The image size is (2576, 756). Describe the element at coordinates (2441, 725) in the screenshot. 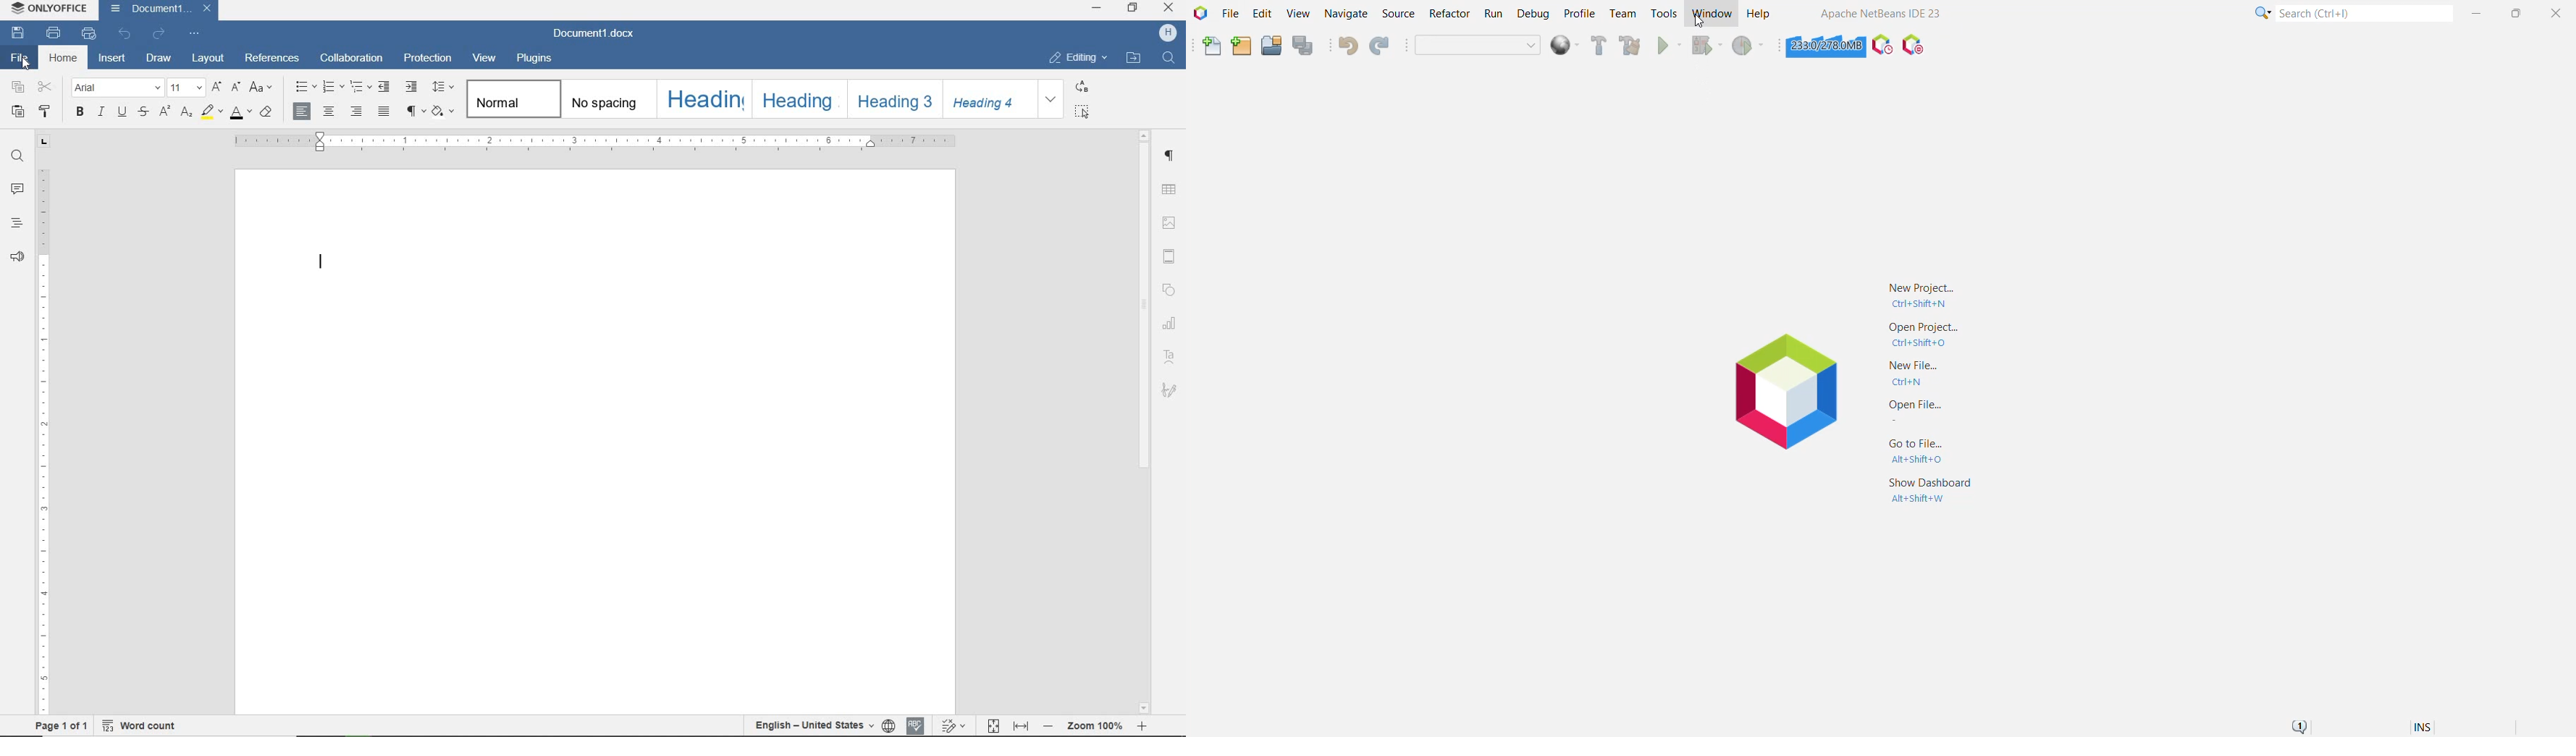

I see `Encoding` at that location.